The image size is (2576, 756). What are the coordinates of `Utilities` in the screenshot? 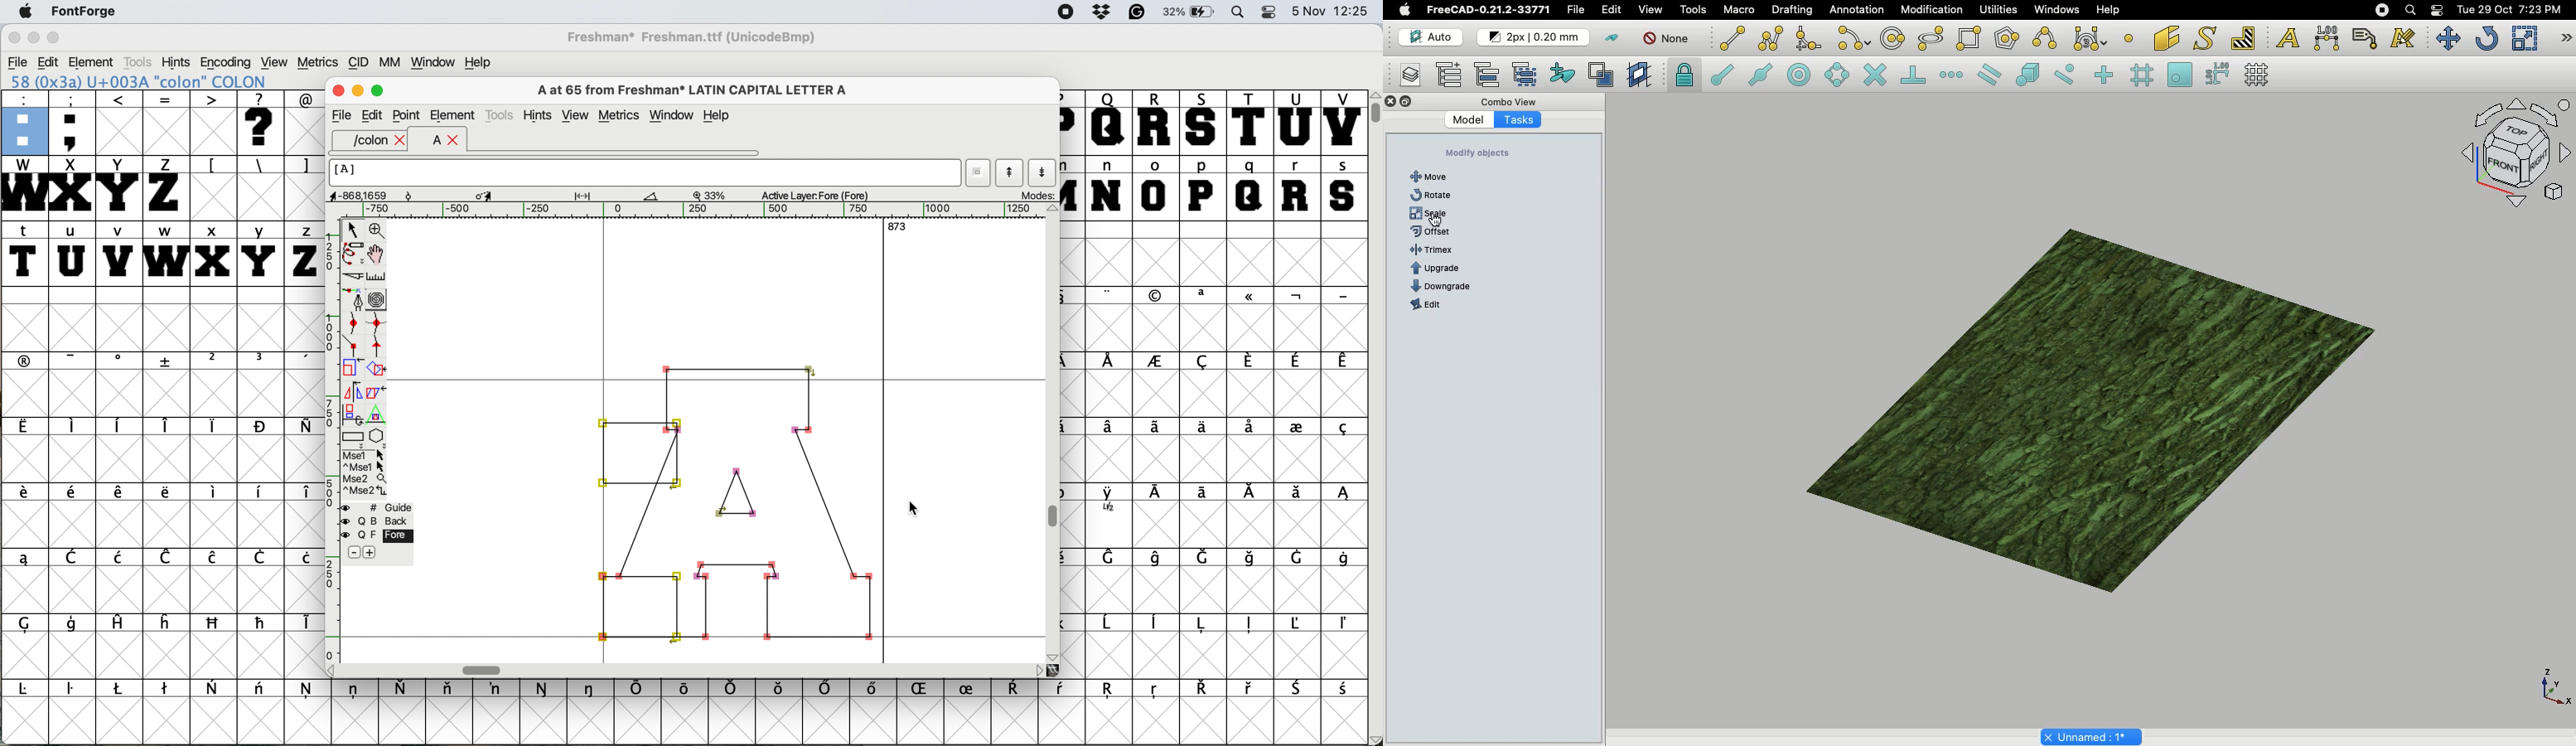 It's located at (1995, 10).